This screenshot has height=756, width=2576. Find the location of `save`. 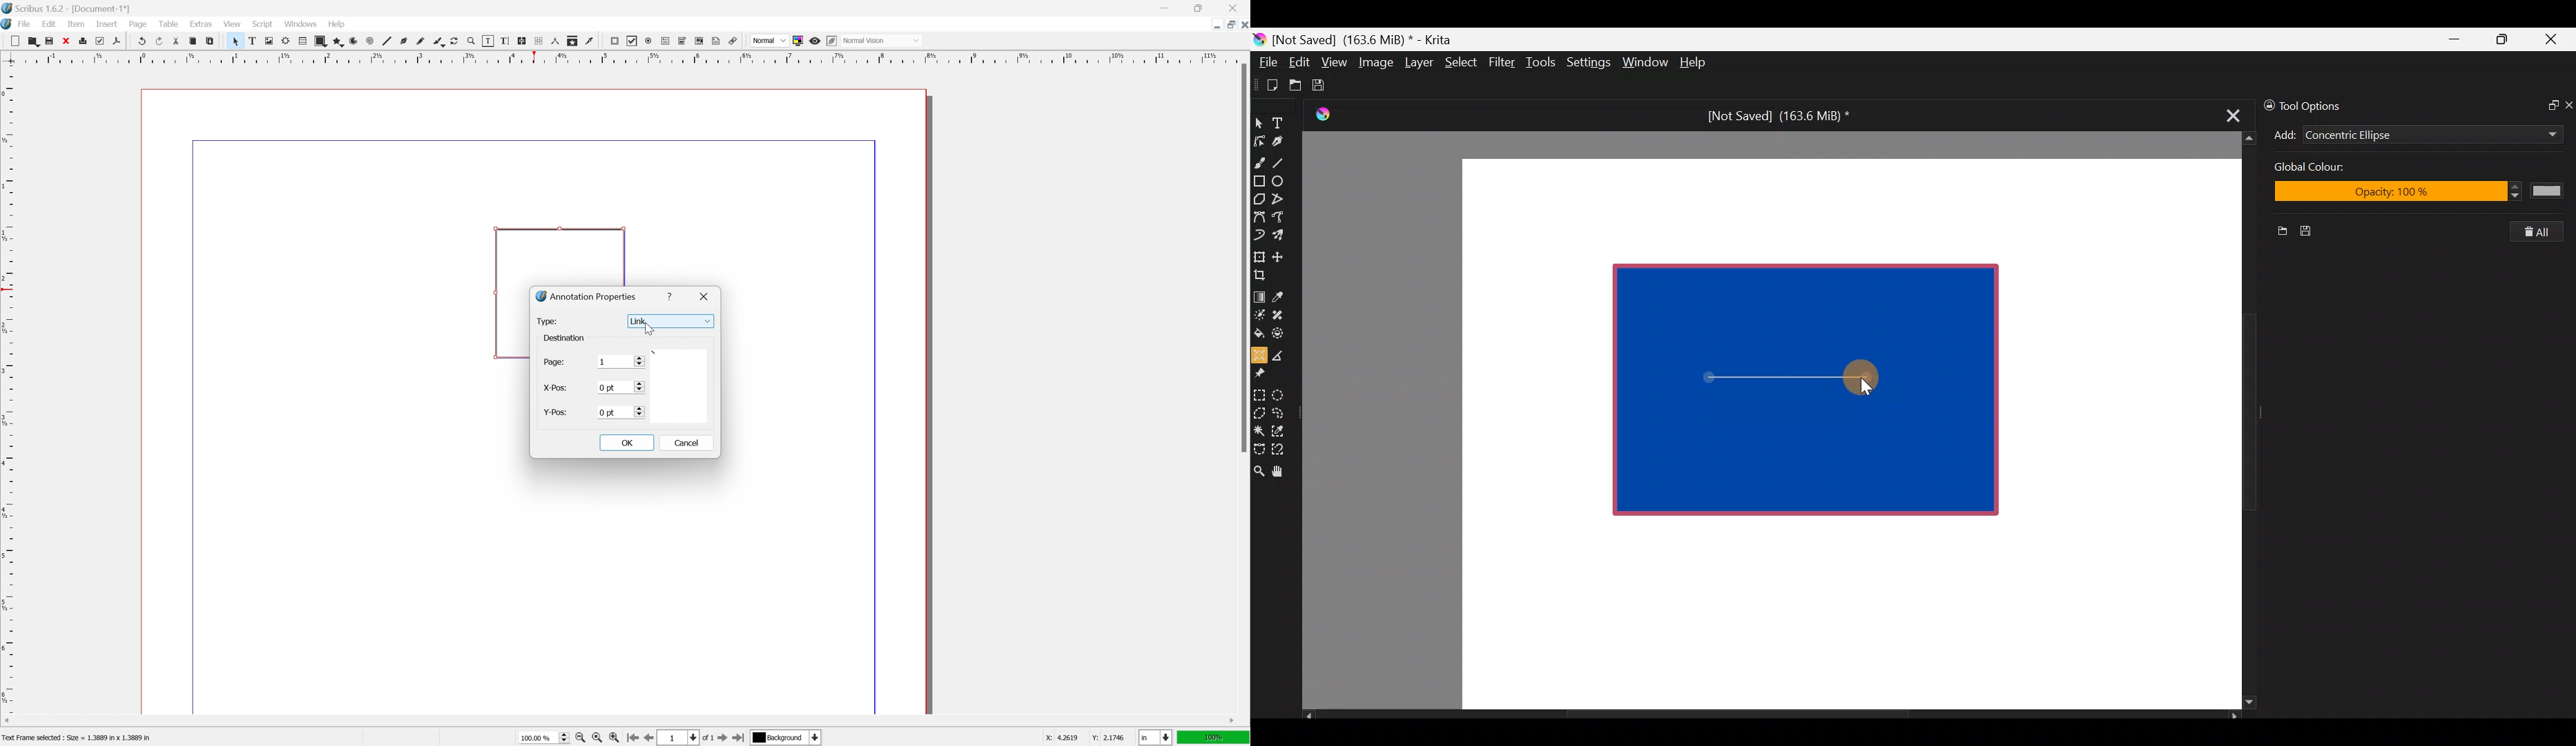

save is located at coordinates (49, 41).